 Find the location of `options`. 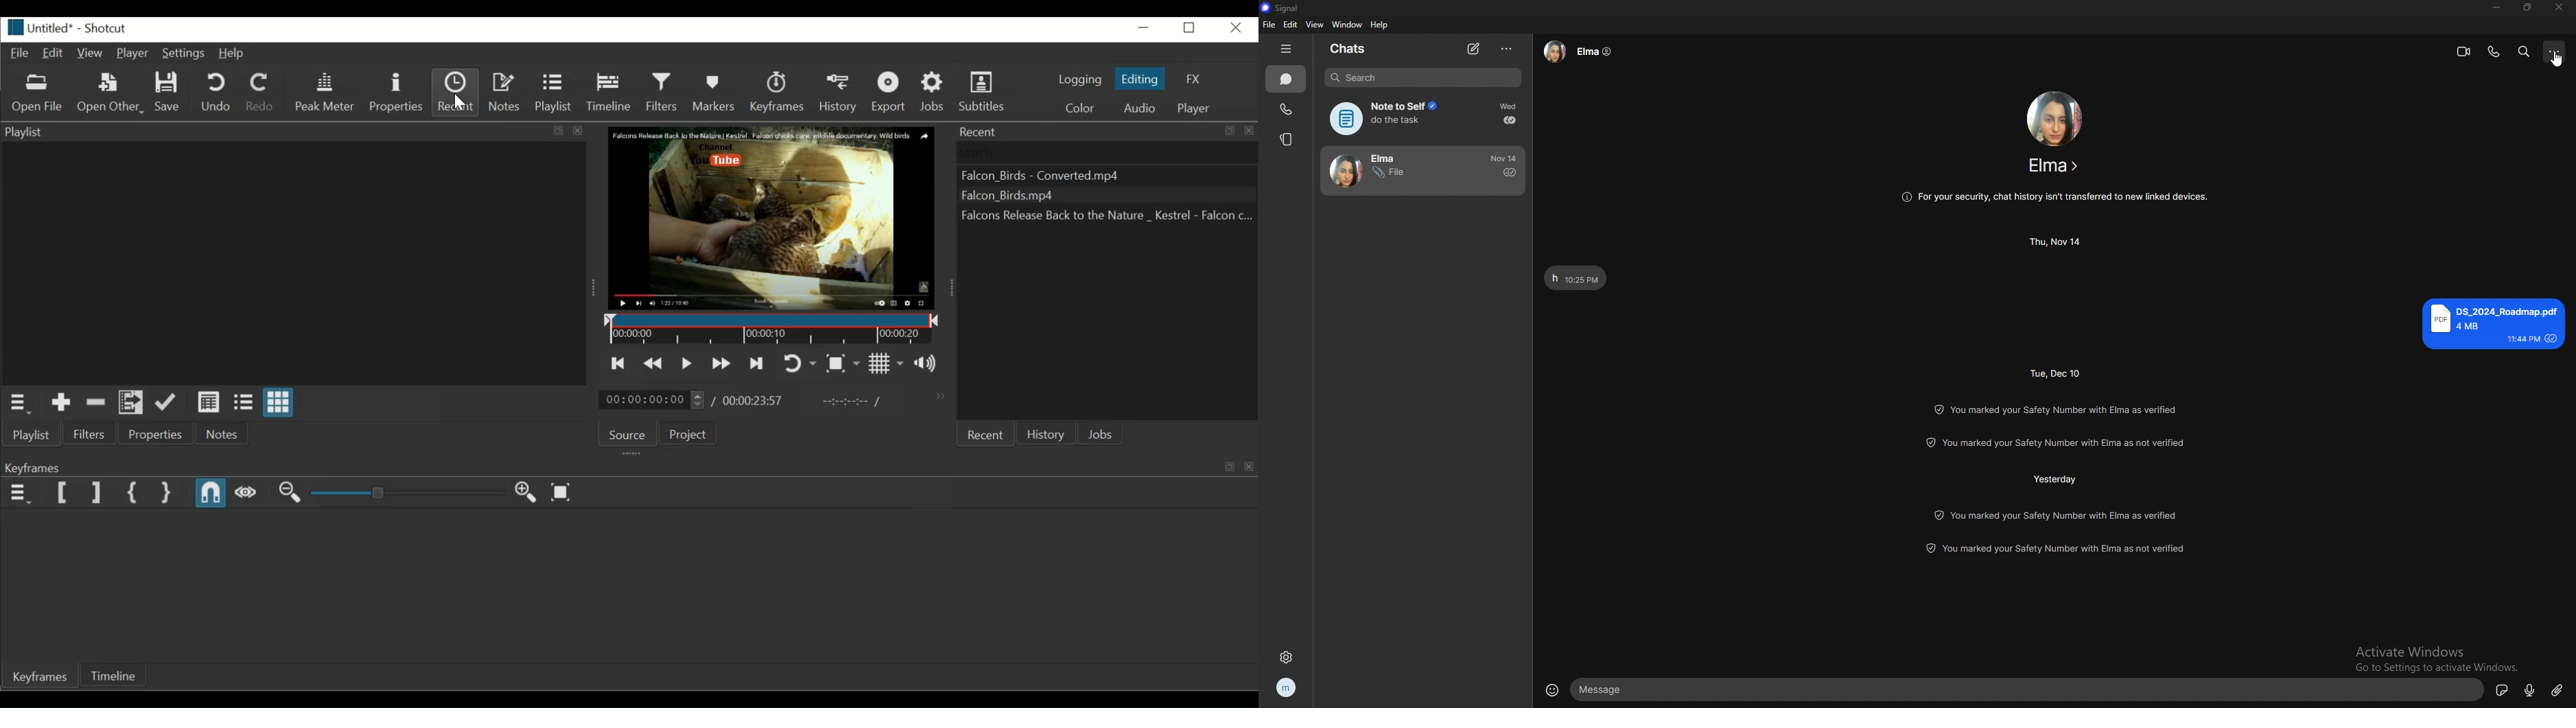

options is located at coordinates (2553, 50).